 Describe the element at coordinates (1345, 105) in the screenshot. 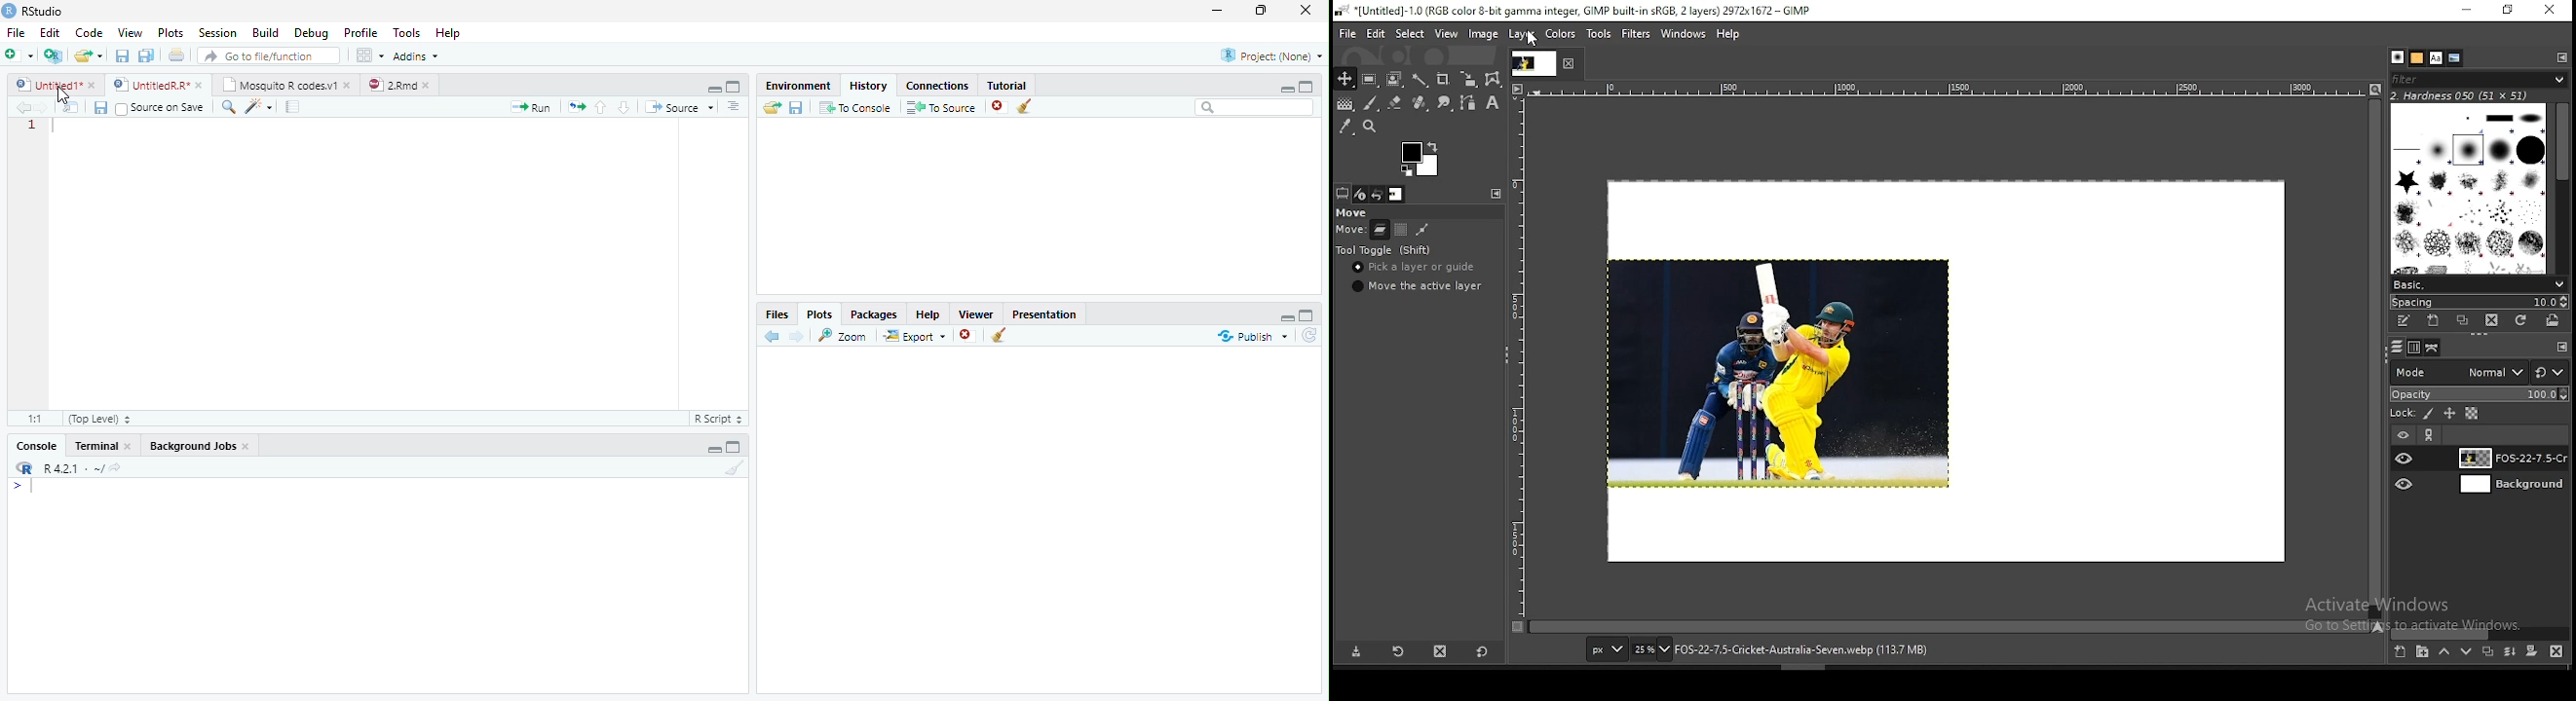

I see `gradient tool` at that location.